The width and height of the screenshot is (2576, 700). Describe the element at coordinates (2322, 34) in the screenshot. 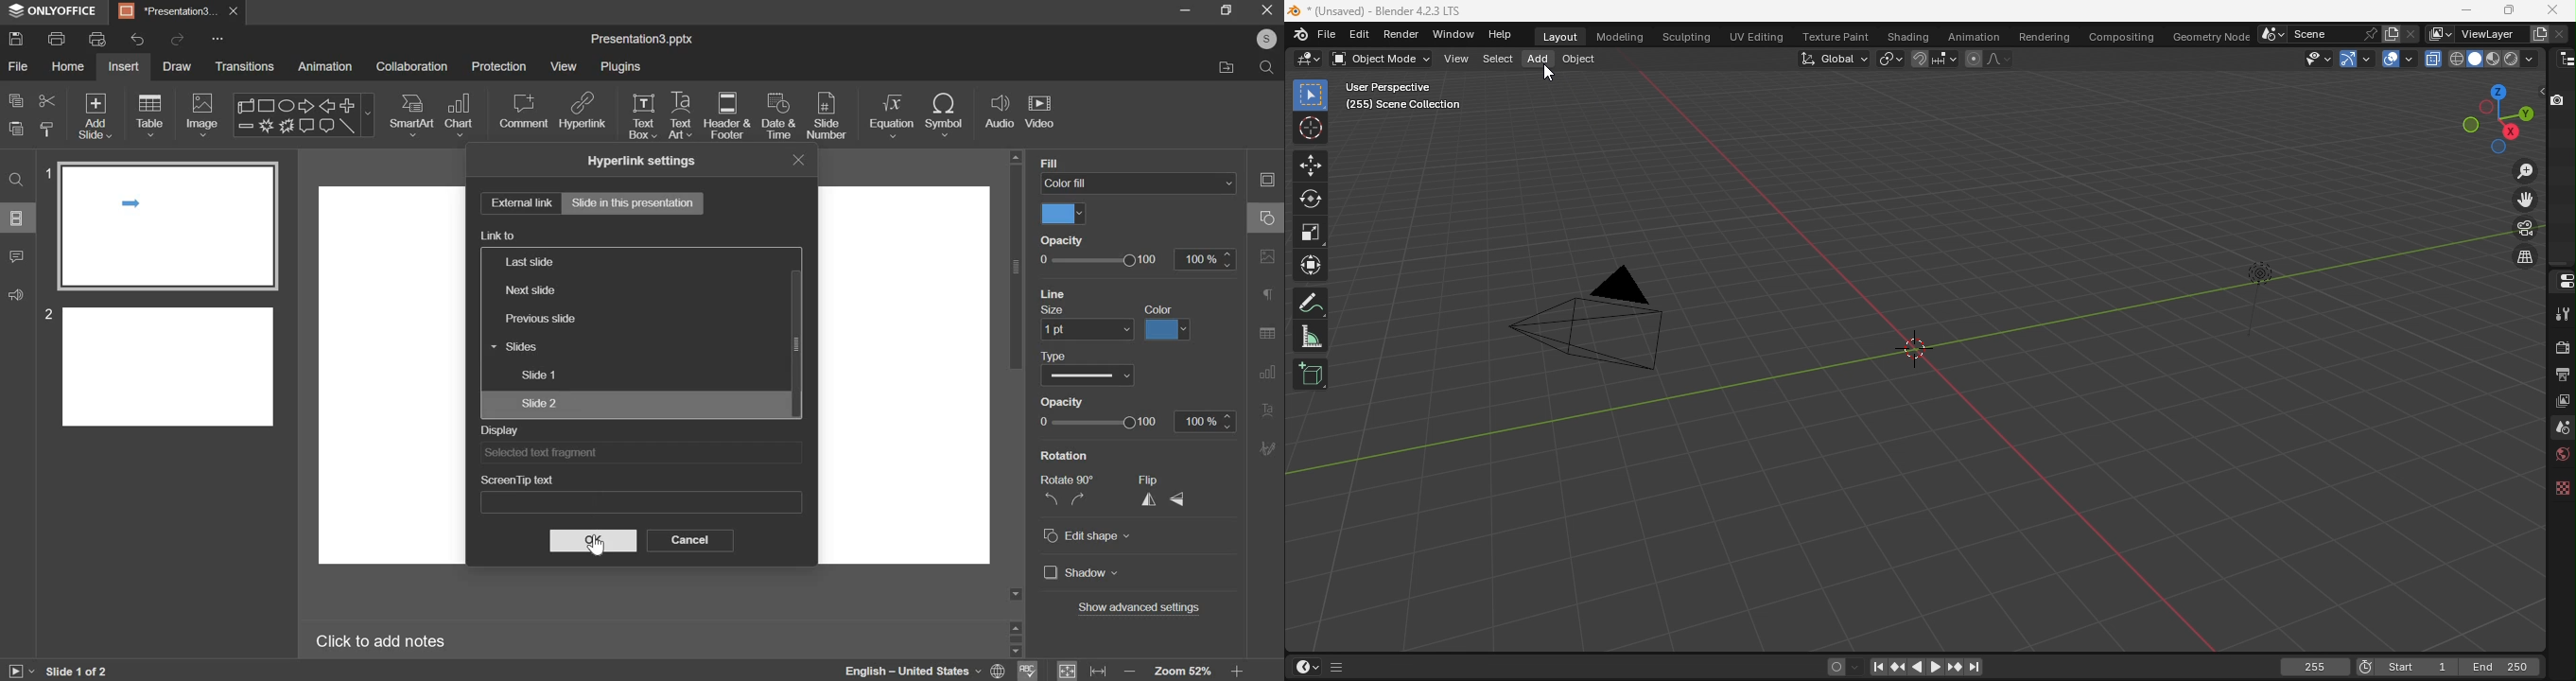

I see `Name` at that location.